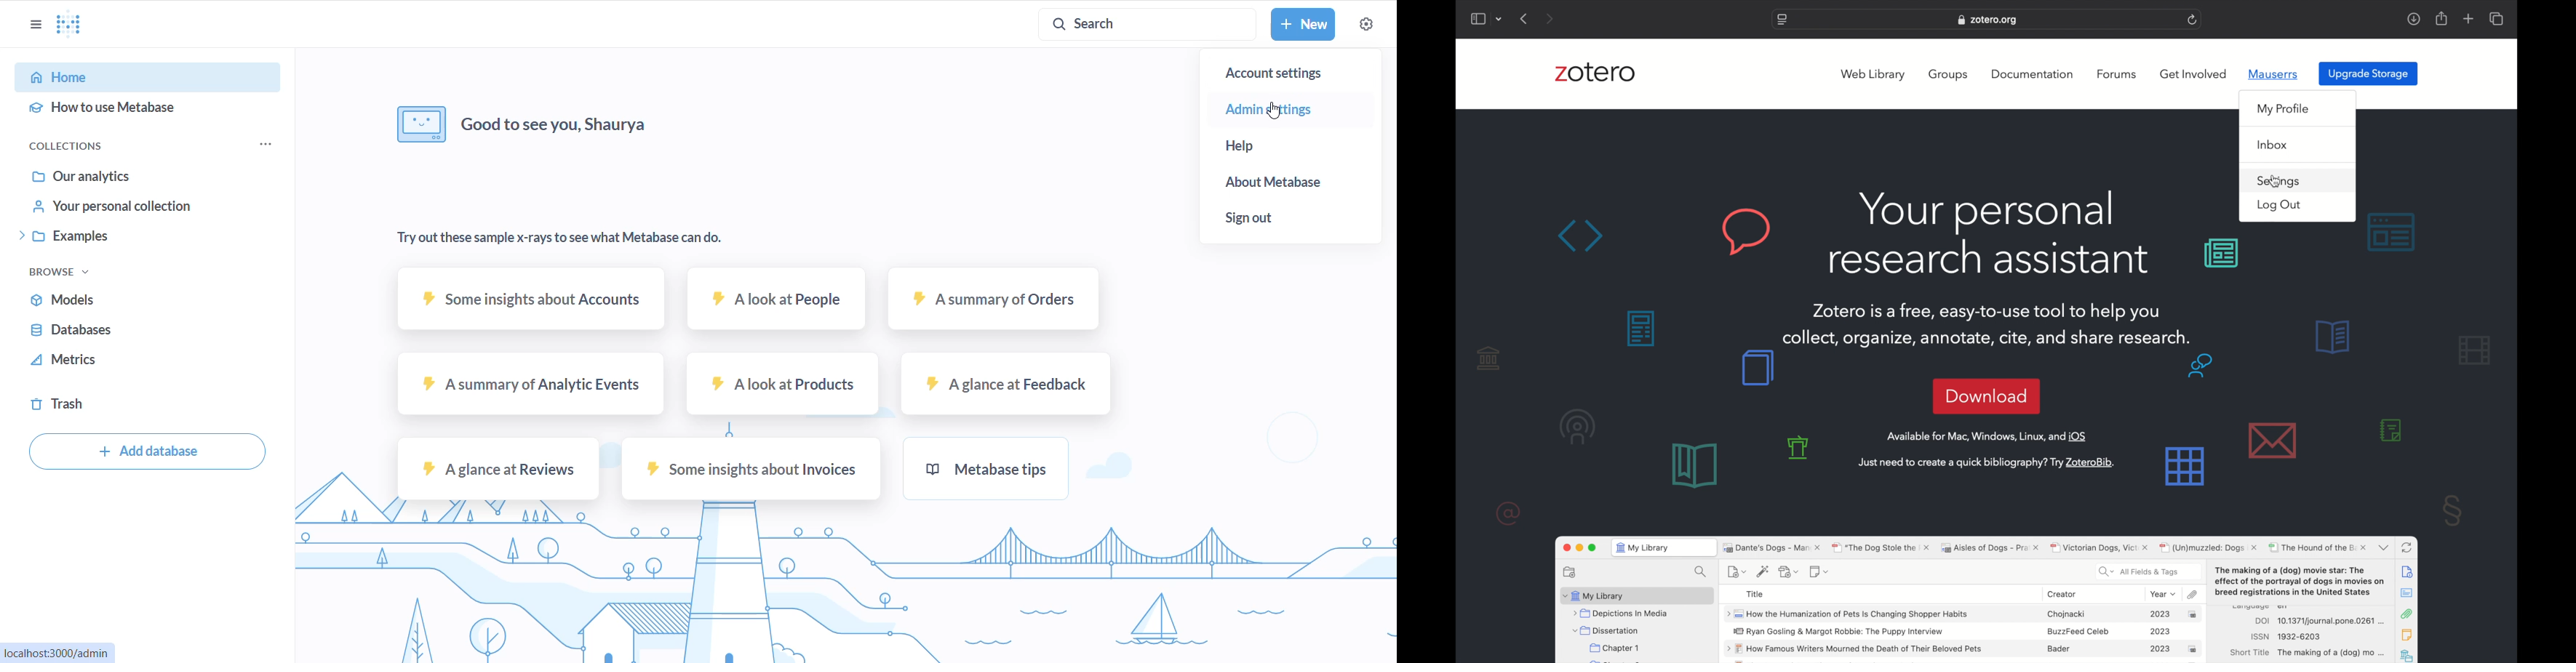  I want to click on web address, so click(1989, 20).